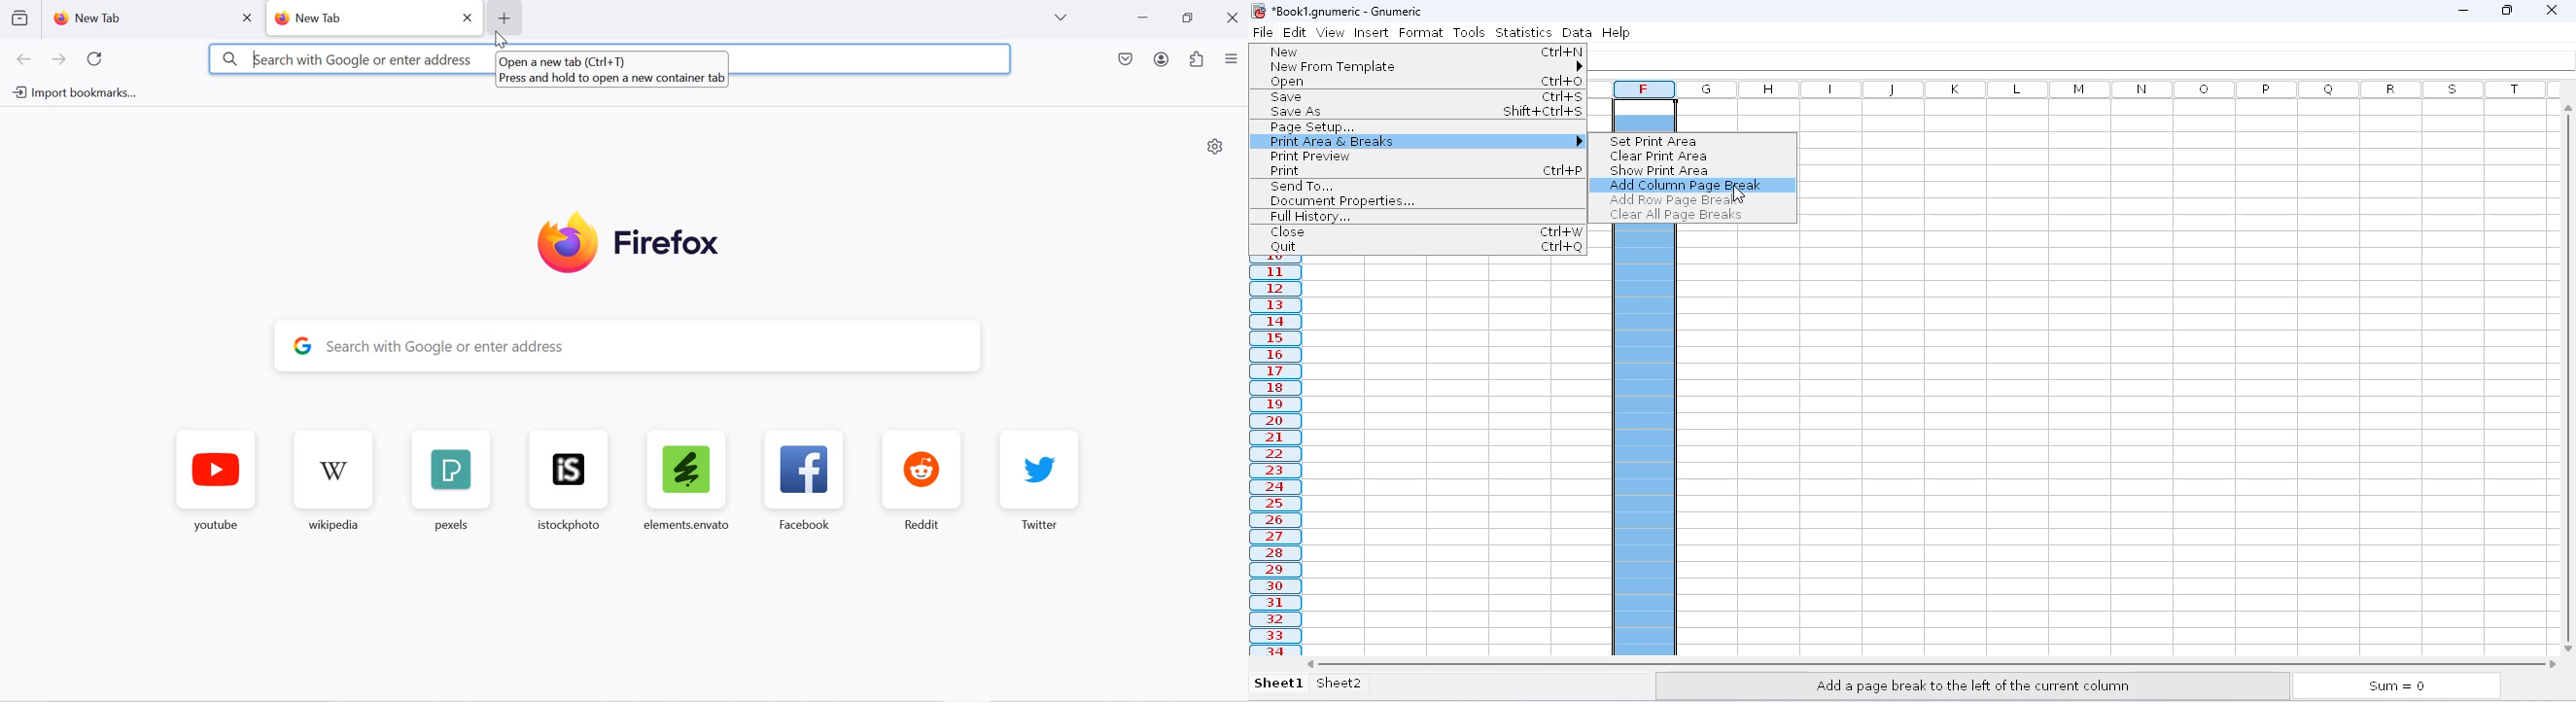  What do you see at coordinates (73, 93) in the screenshot?
I see `import bookmarks` at bounding box center [73, 93].